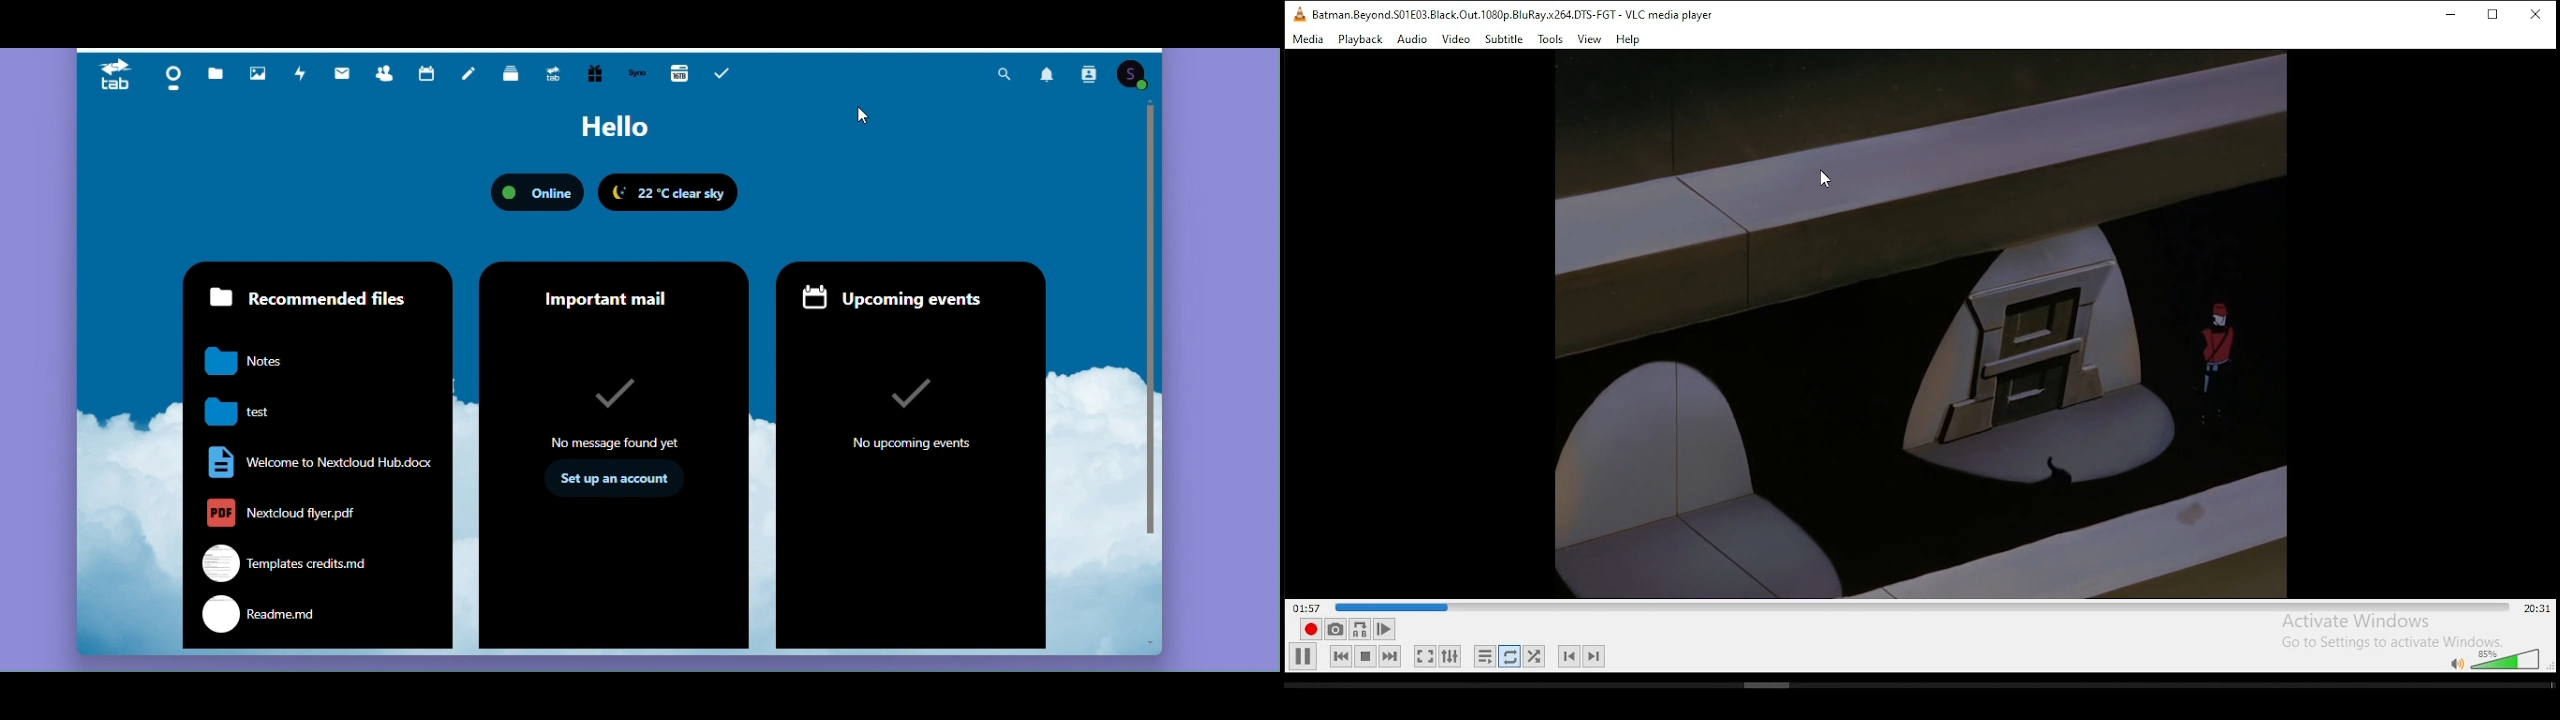  Describe the element at coordinates (557, 75) in the screenshot. I see `Upgrade` at that location.